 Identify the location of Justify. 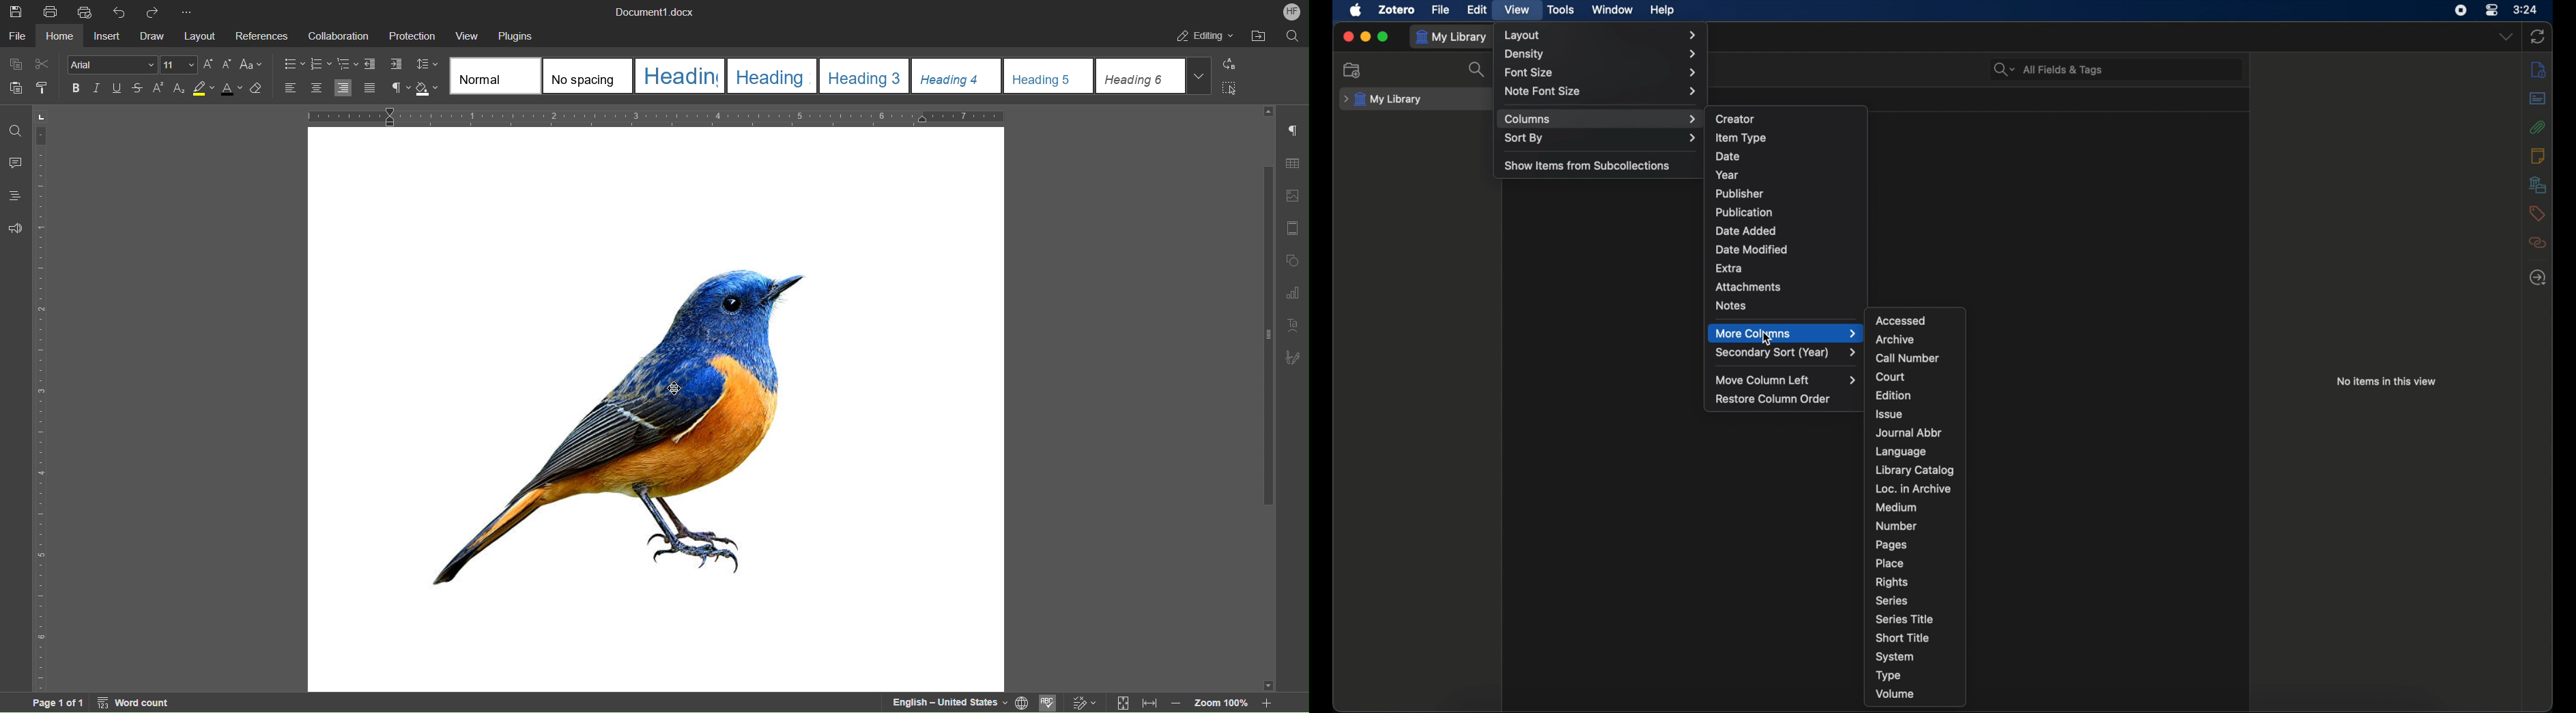
(369, 88).